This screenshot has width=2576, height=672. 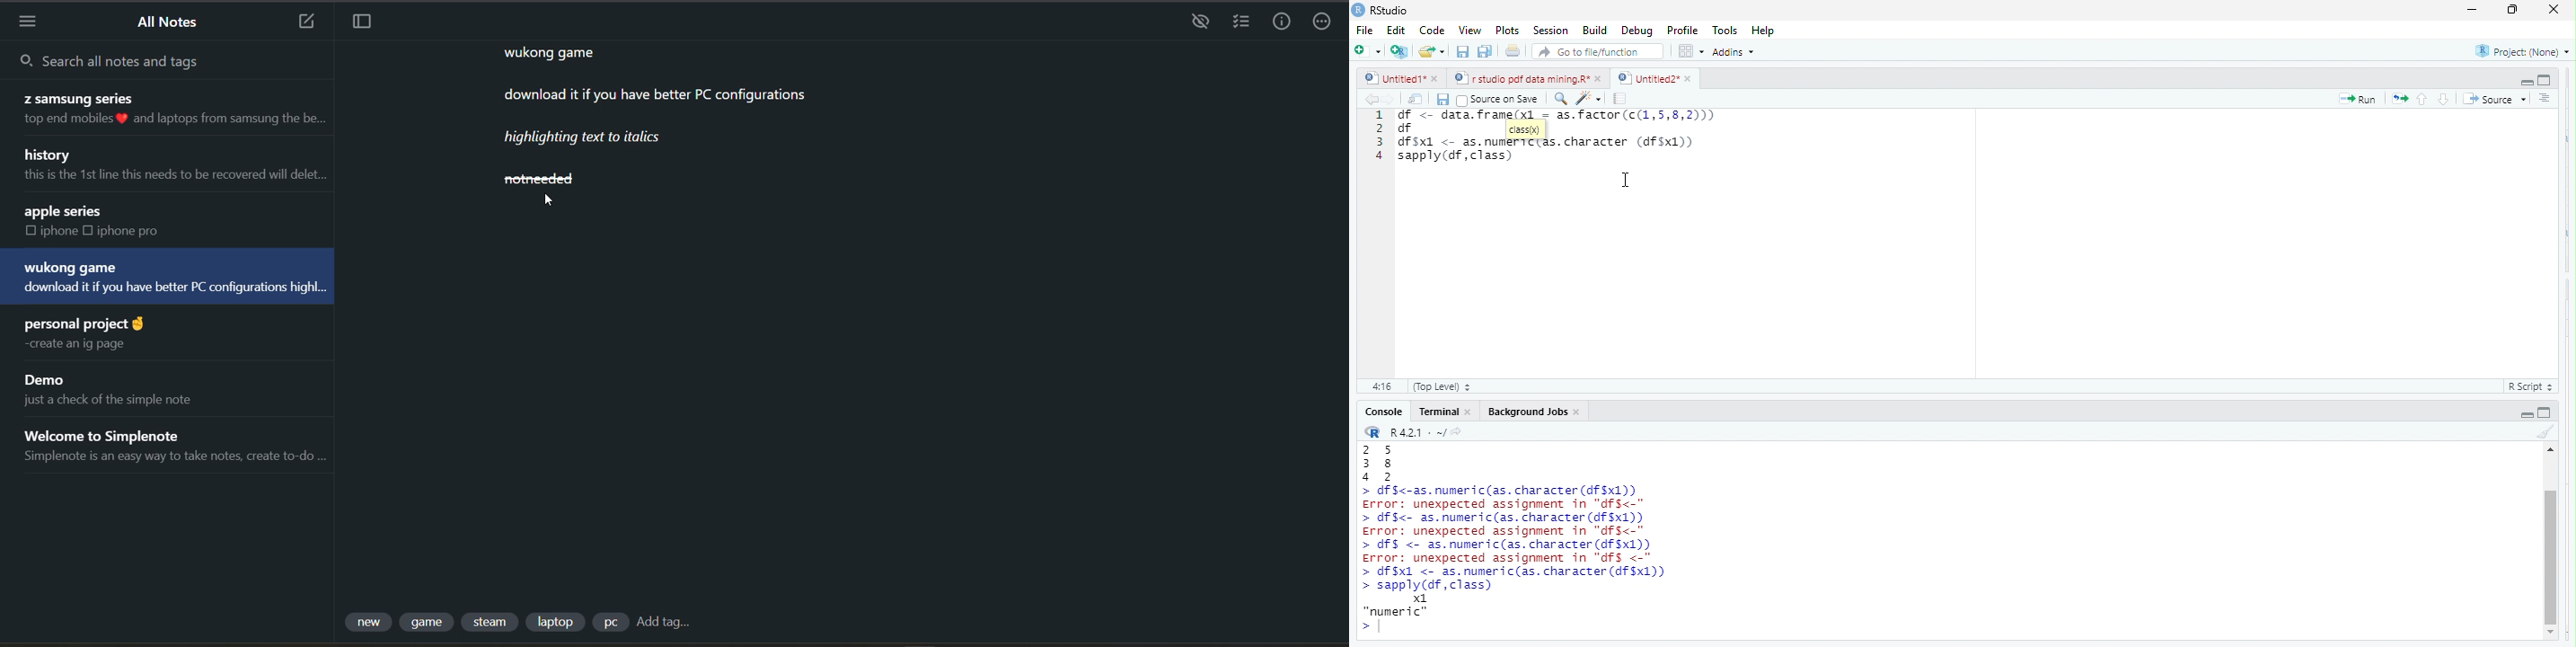 I want to click on data from current note, so click(x=679, y=114).